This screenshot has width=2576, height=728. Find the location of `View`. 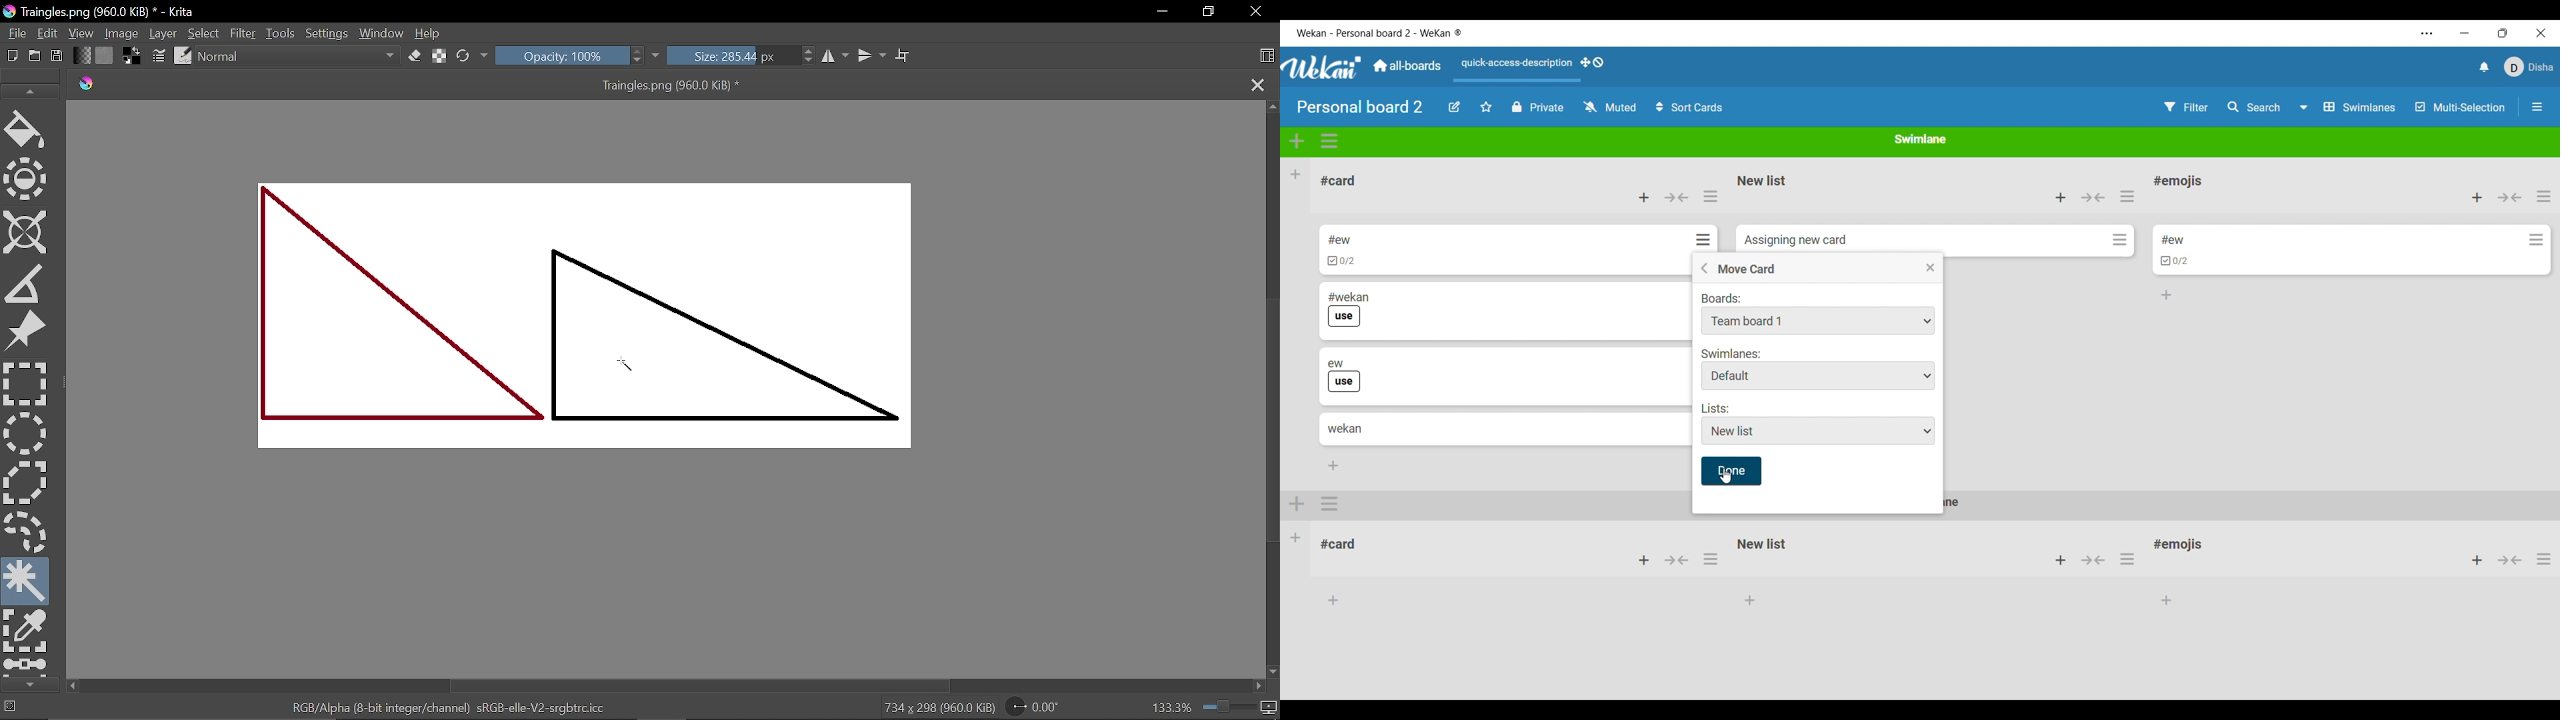

View is located at coordinates (82, 33).